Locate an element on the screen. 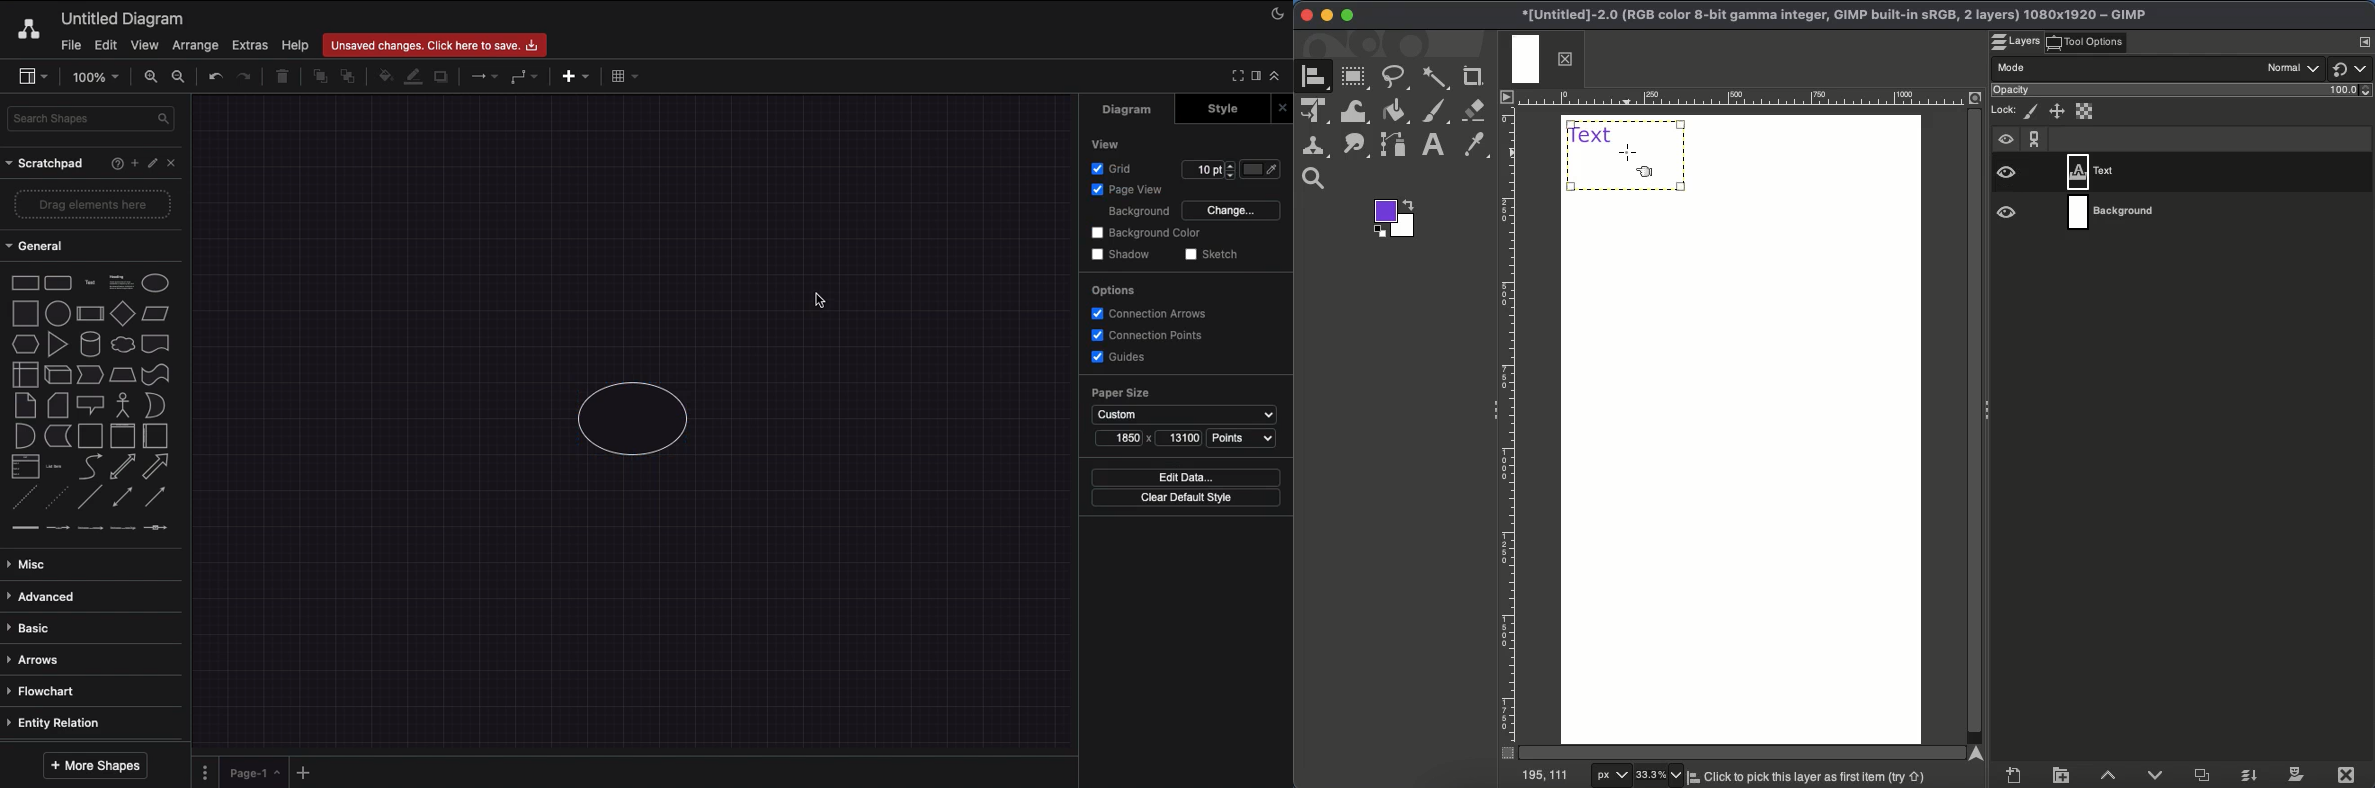 The image size is (2380, 812). 195, 111 is located at coordinates (1547, 776).